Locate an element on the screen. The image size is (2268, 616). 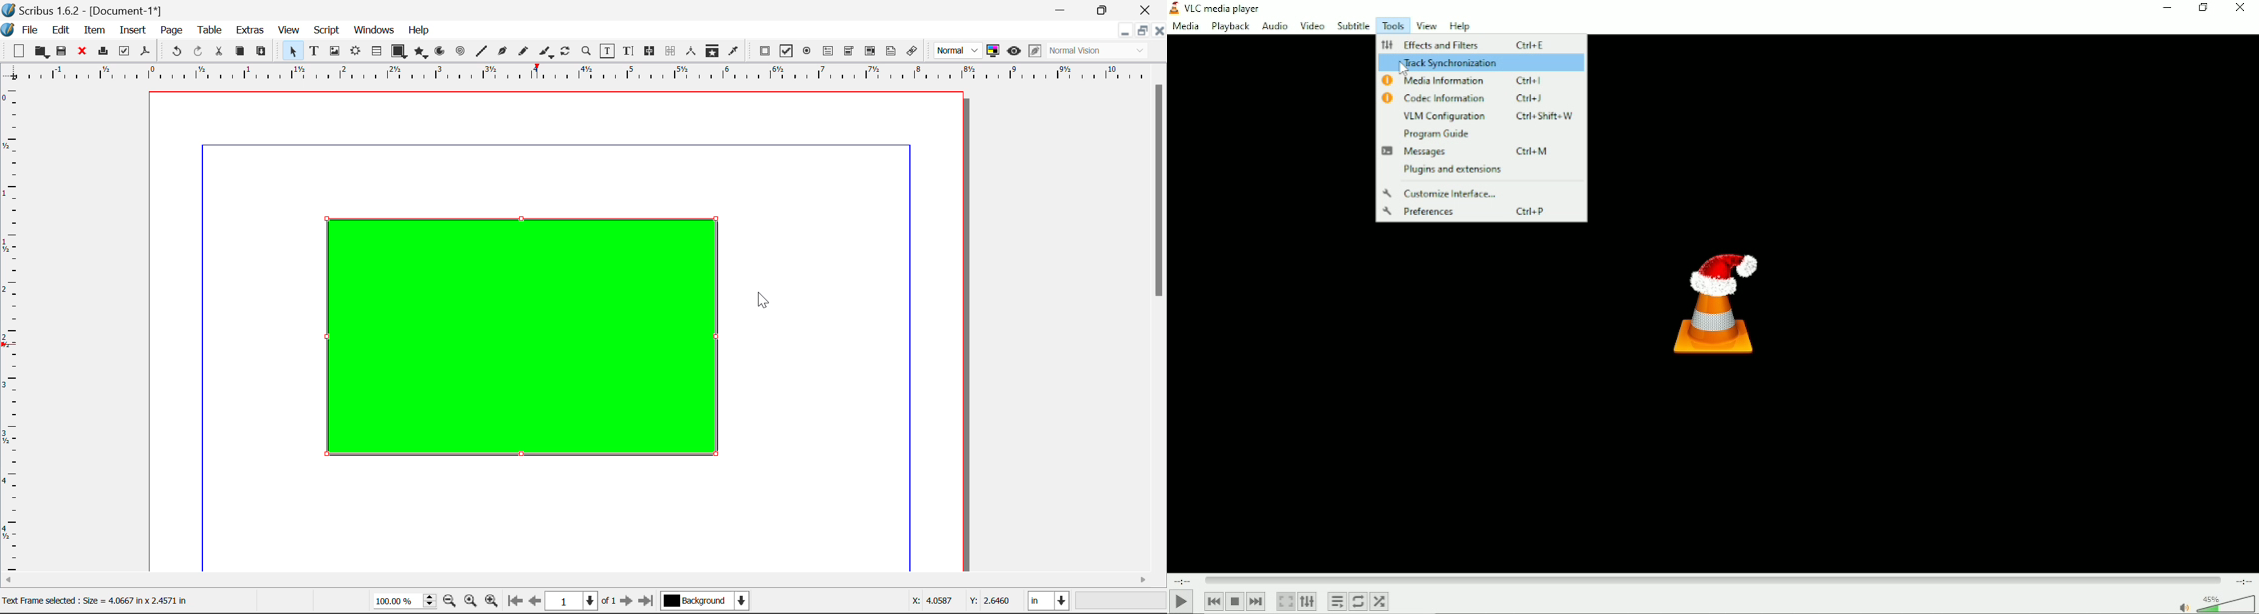
Minimize is located at coordinates (1105, 9).